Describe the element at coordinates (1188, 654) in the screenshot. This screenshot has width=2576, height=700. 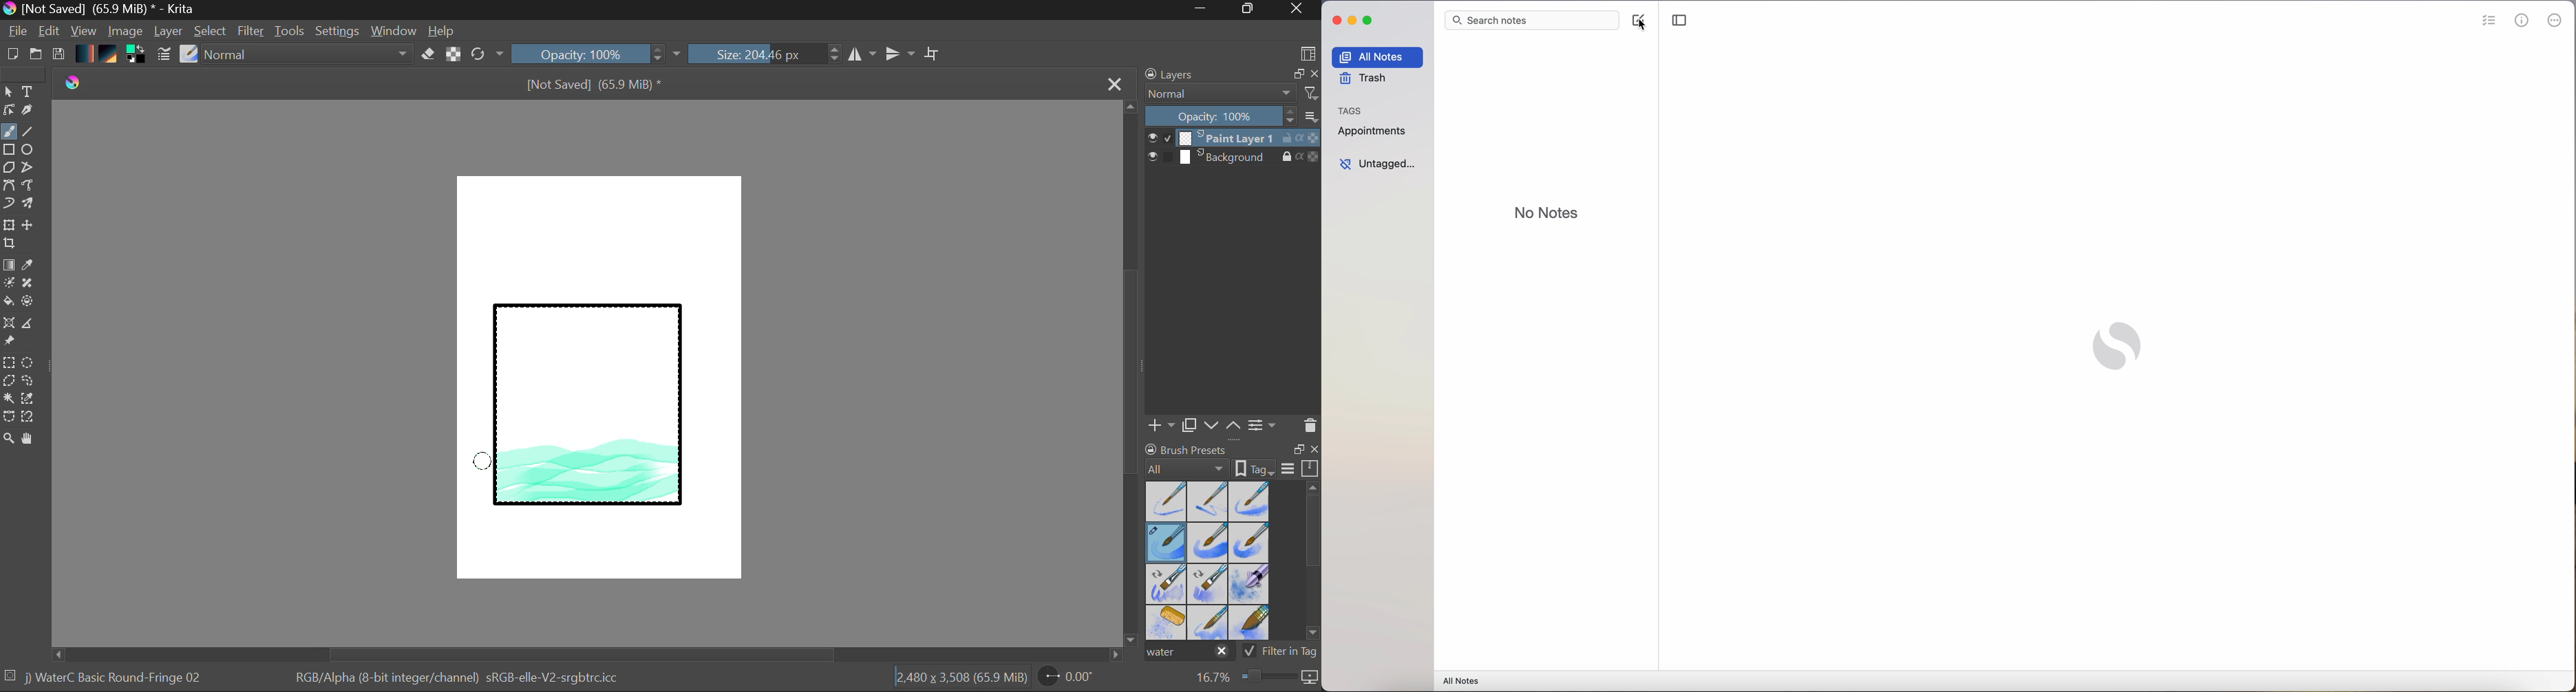
I see `"water" search in brush presets` at that location.